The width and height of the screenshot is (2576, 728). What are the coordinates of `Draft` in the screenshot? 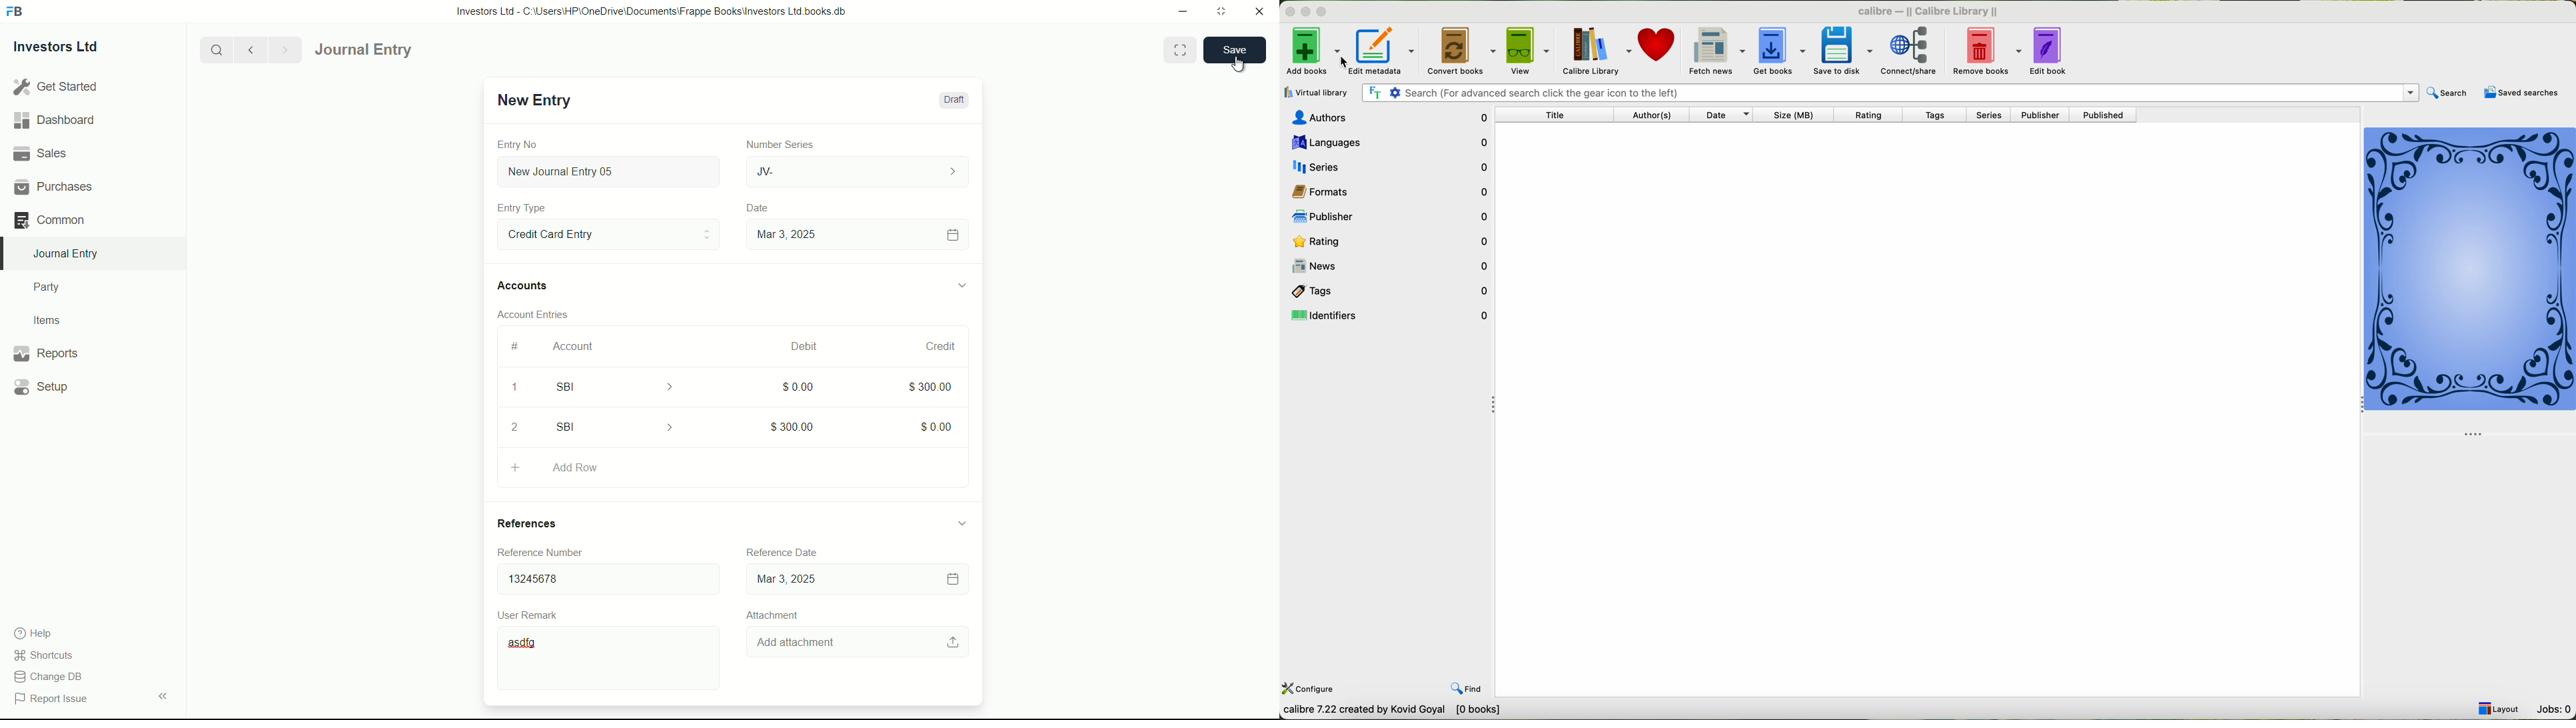 It's located at (953, 100).